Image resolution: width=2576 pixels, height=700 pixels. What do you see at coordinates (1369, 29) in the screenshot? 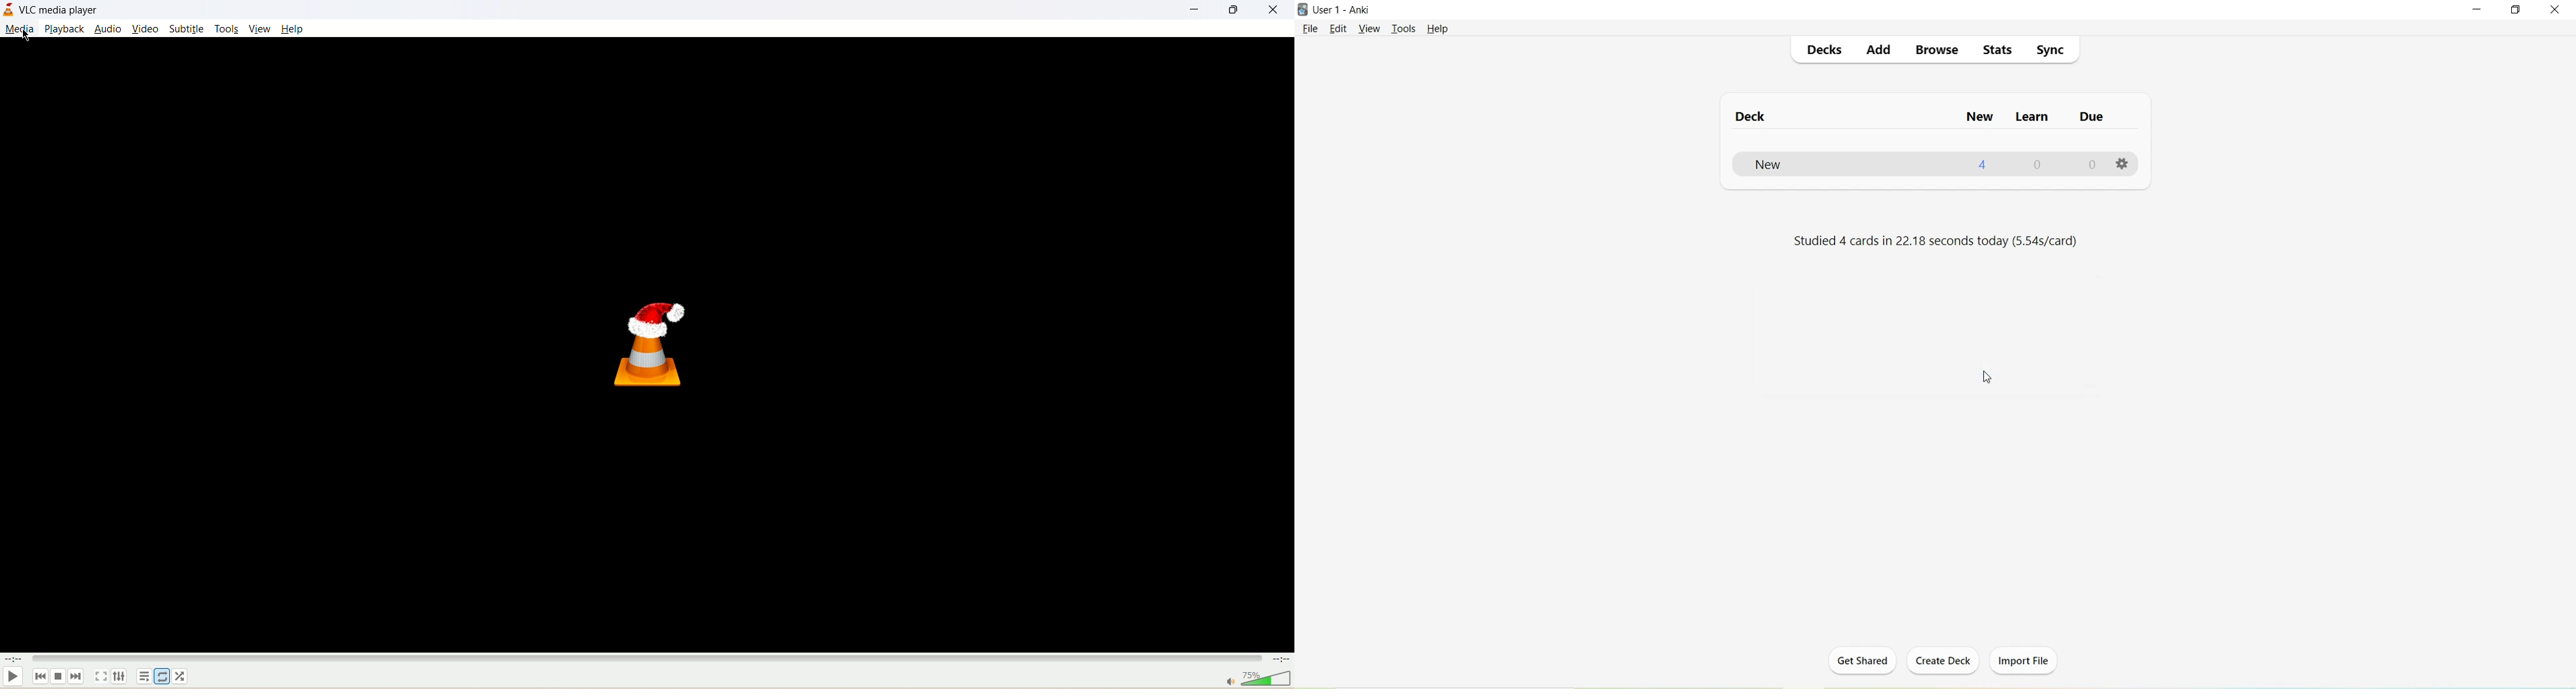
I see `View` at bounding box center [1369, 29].